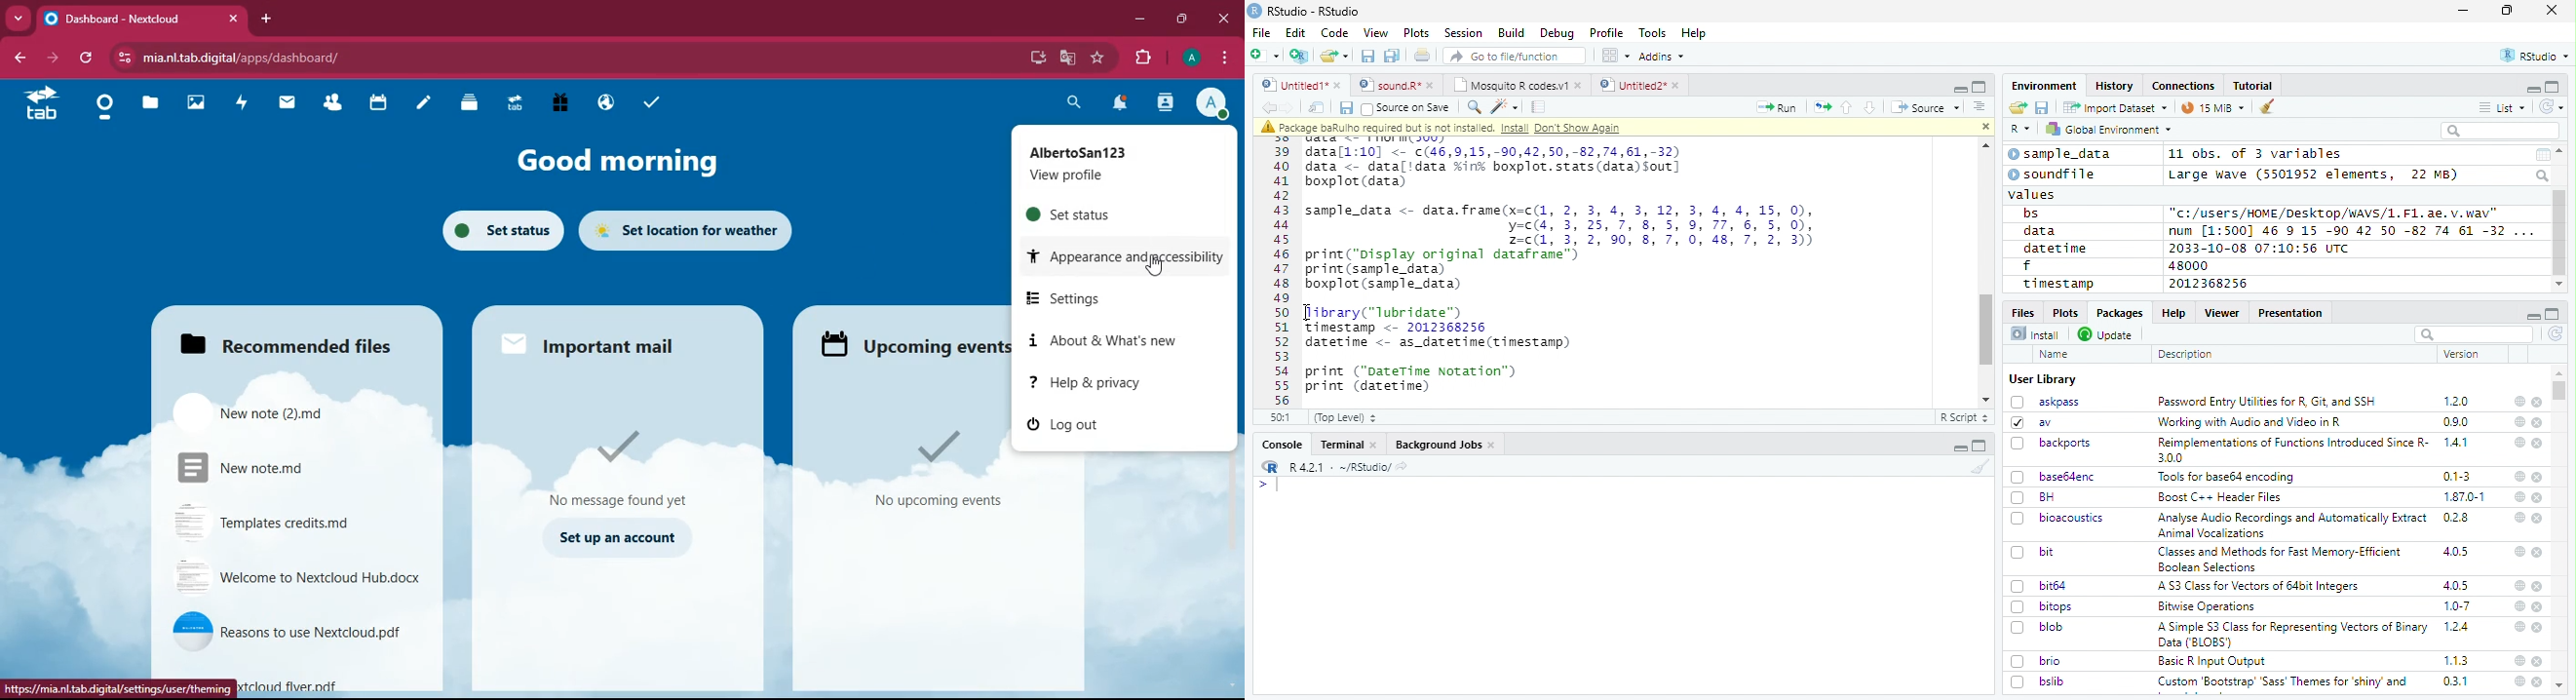 The width and height of the screenshot is (2576, 700). I want to click on help, so click(1089, 382).